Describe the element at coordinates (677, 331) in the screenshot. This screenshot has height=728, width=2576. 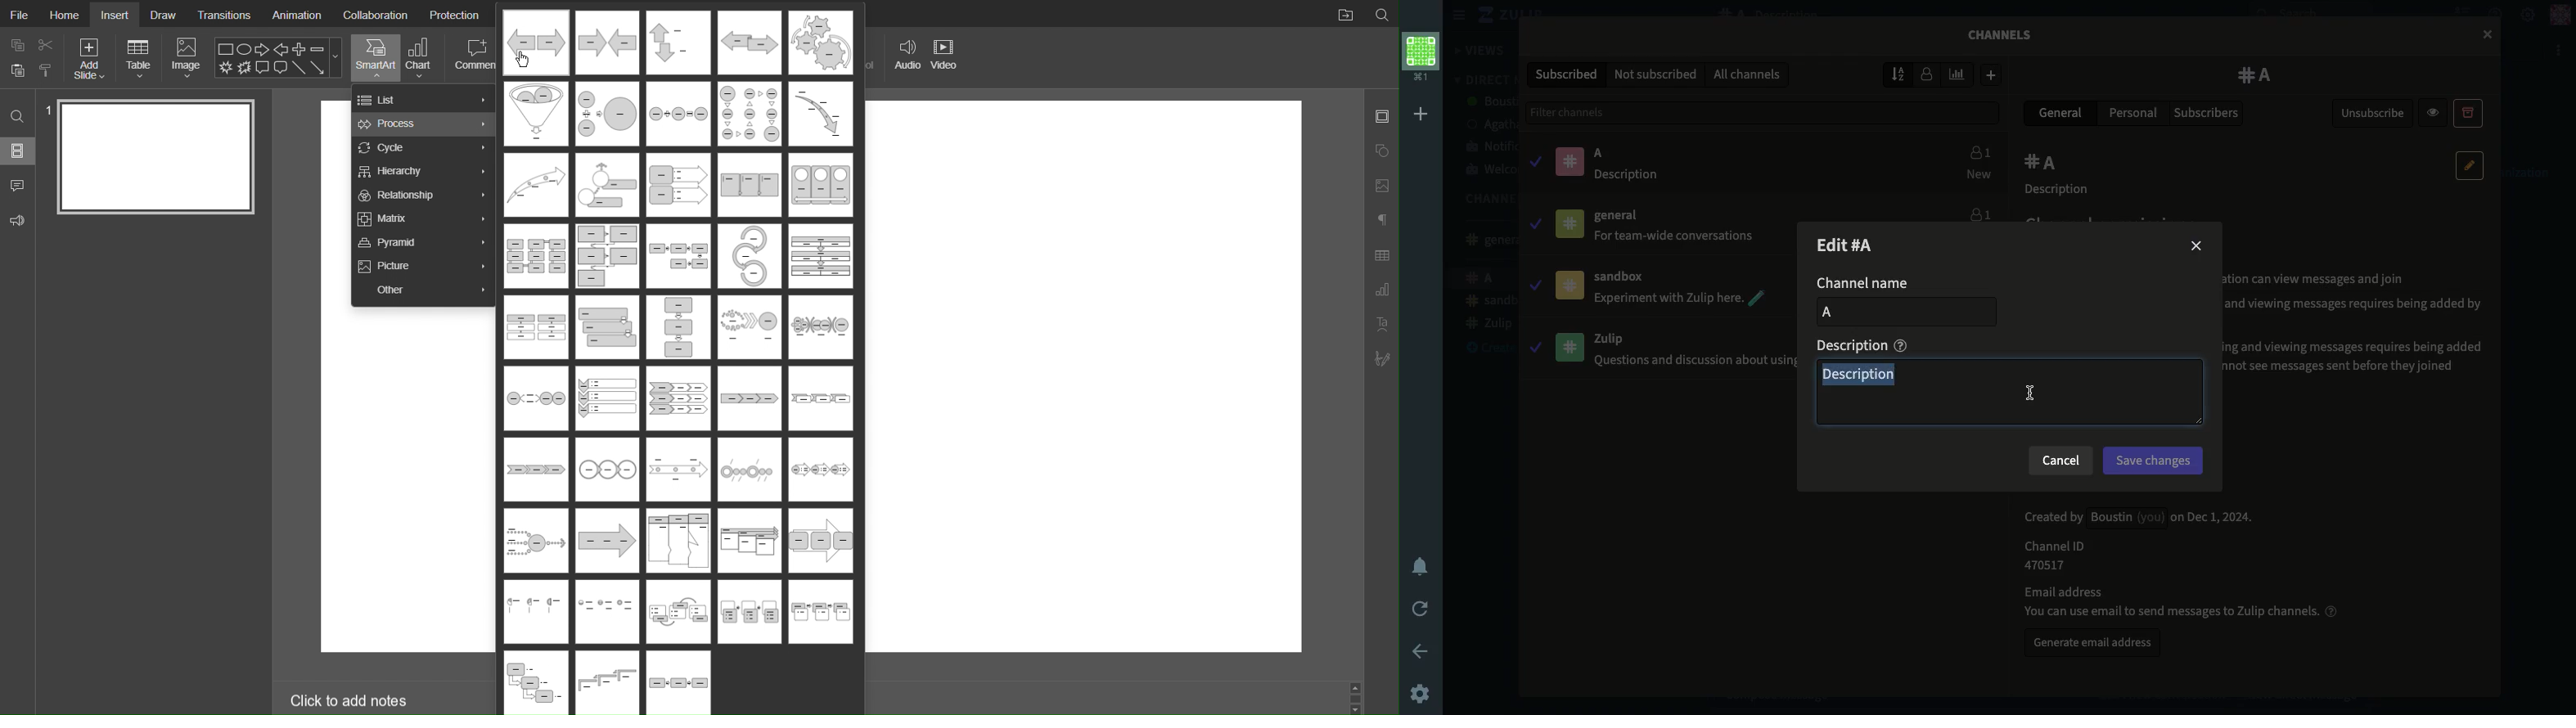
I see `Process Template 21-25` at that location.